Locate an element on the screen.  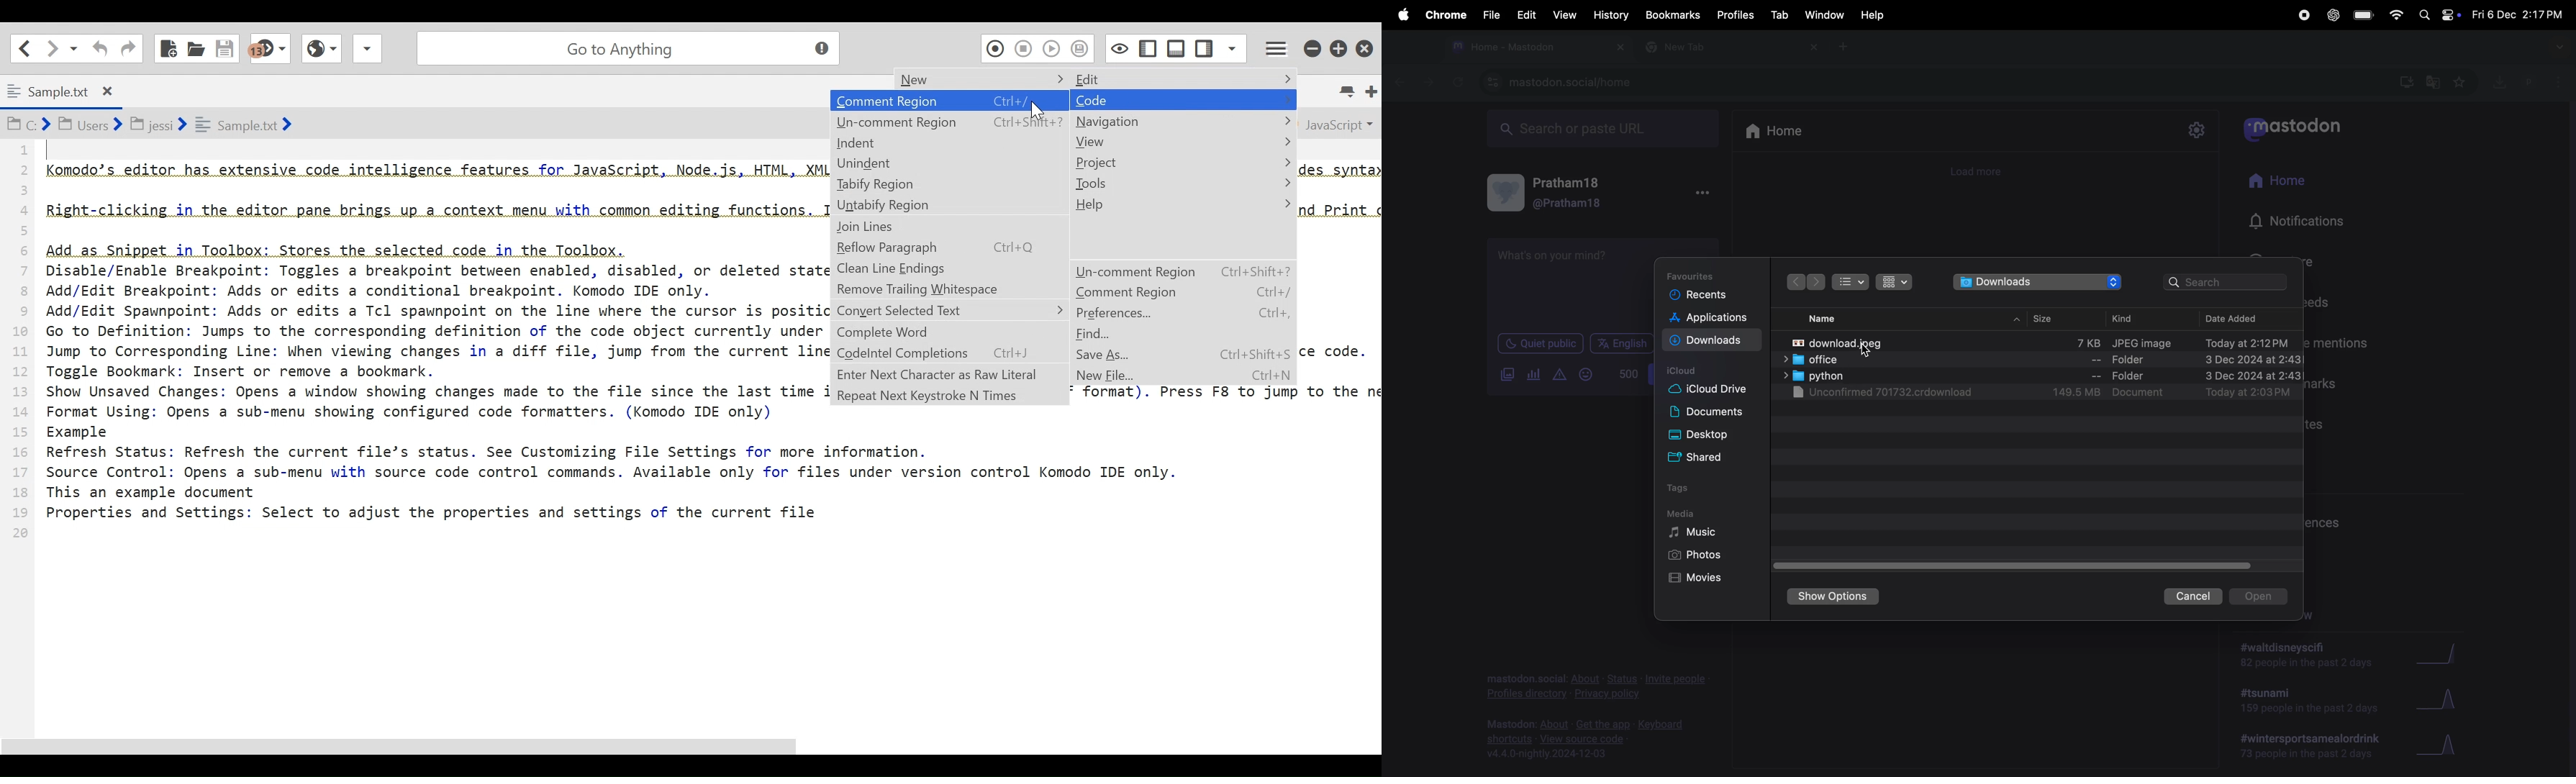
favourites is located at coordinates (2462, 81).